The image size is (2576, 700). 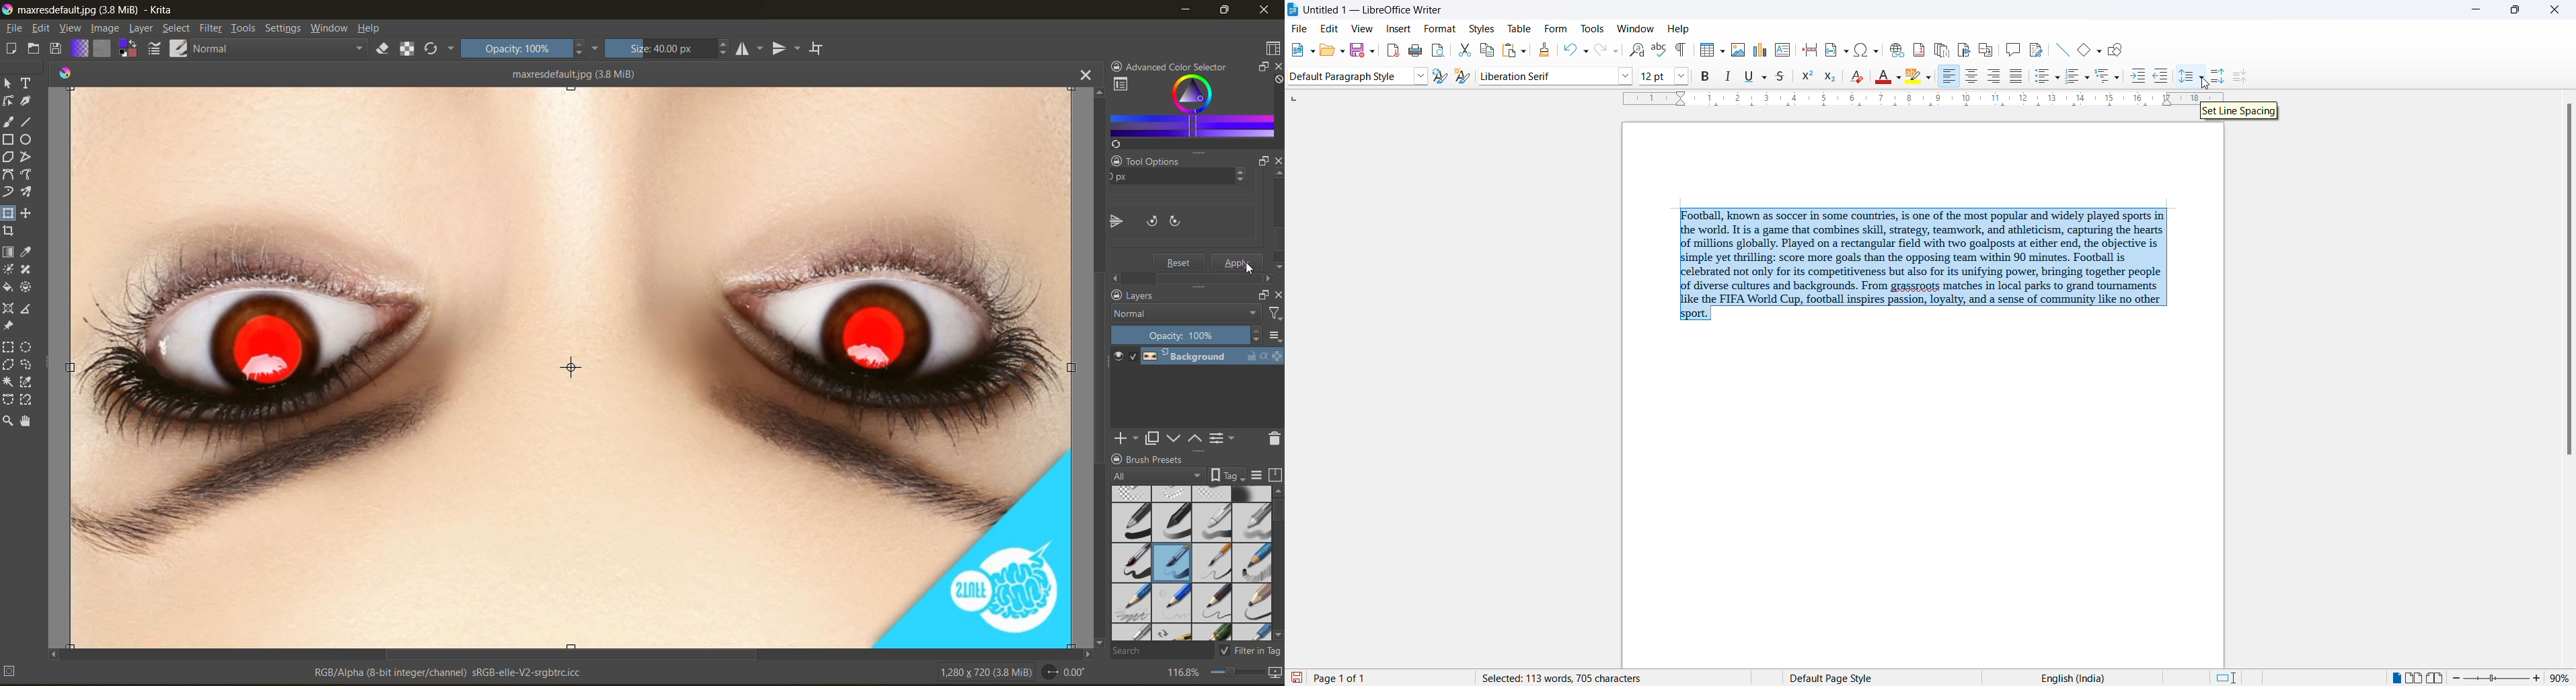 I want to click on swap foreground background color, so click(x=128, y=48).